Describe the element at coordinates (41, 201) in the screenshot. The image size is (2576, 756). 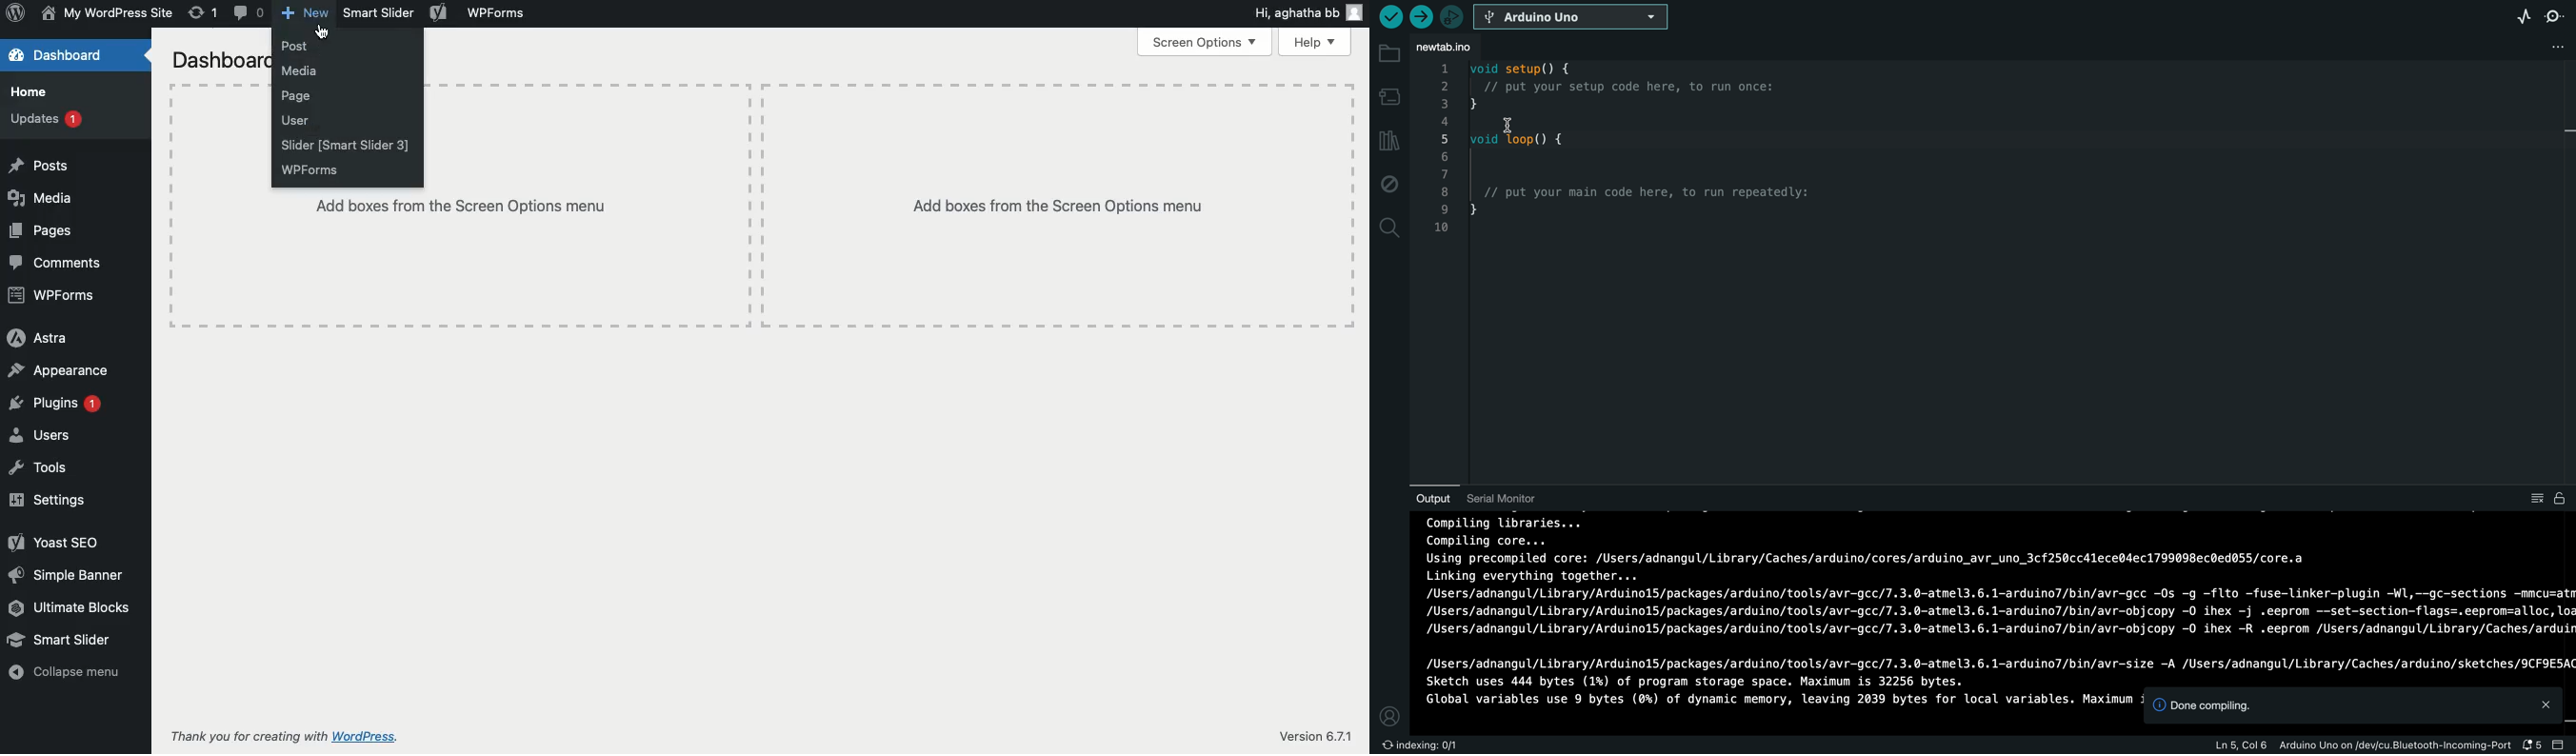
I see `Media` at that location.